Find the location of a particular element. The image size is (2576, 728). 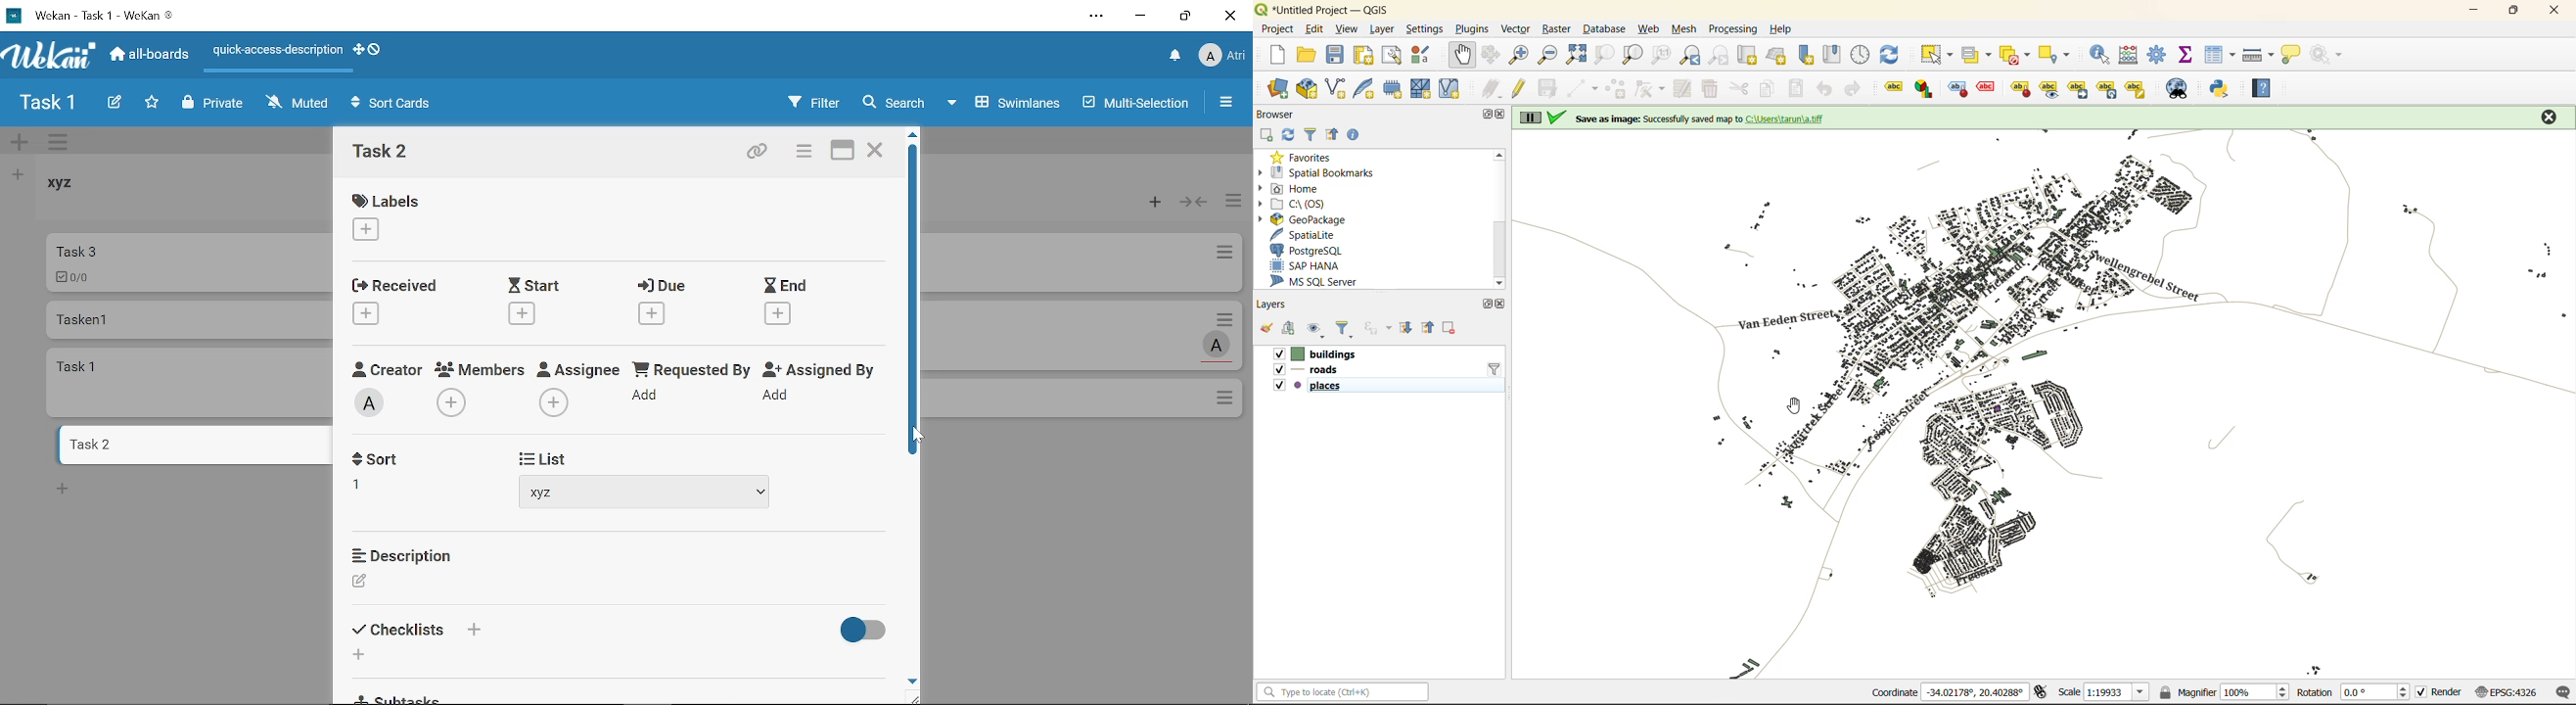

Show desktop drag handlws is located at coordinates (375, 49).